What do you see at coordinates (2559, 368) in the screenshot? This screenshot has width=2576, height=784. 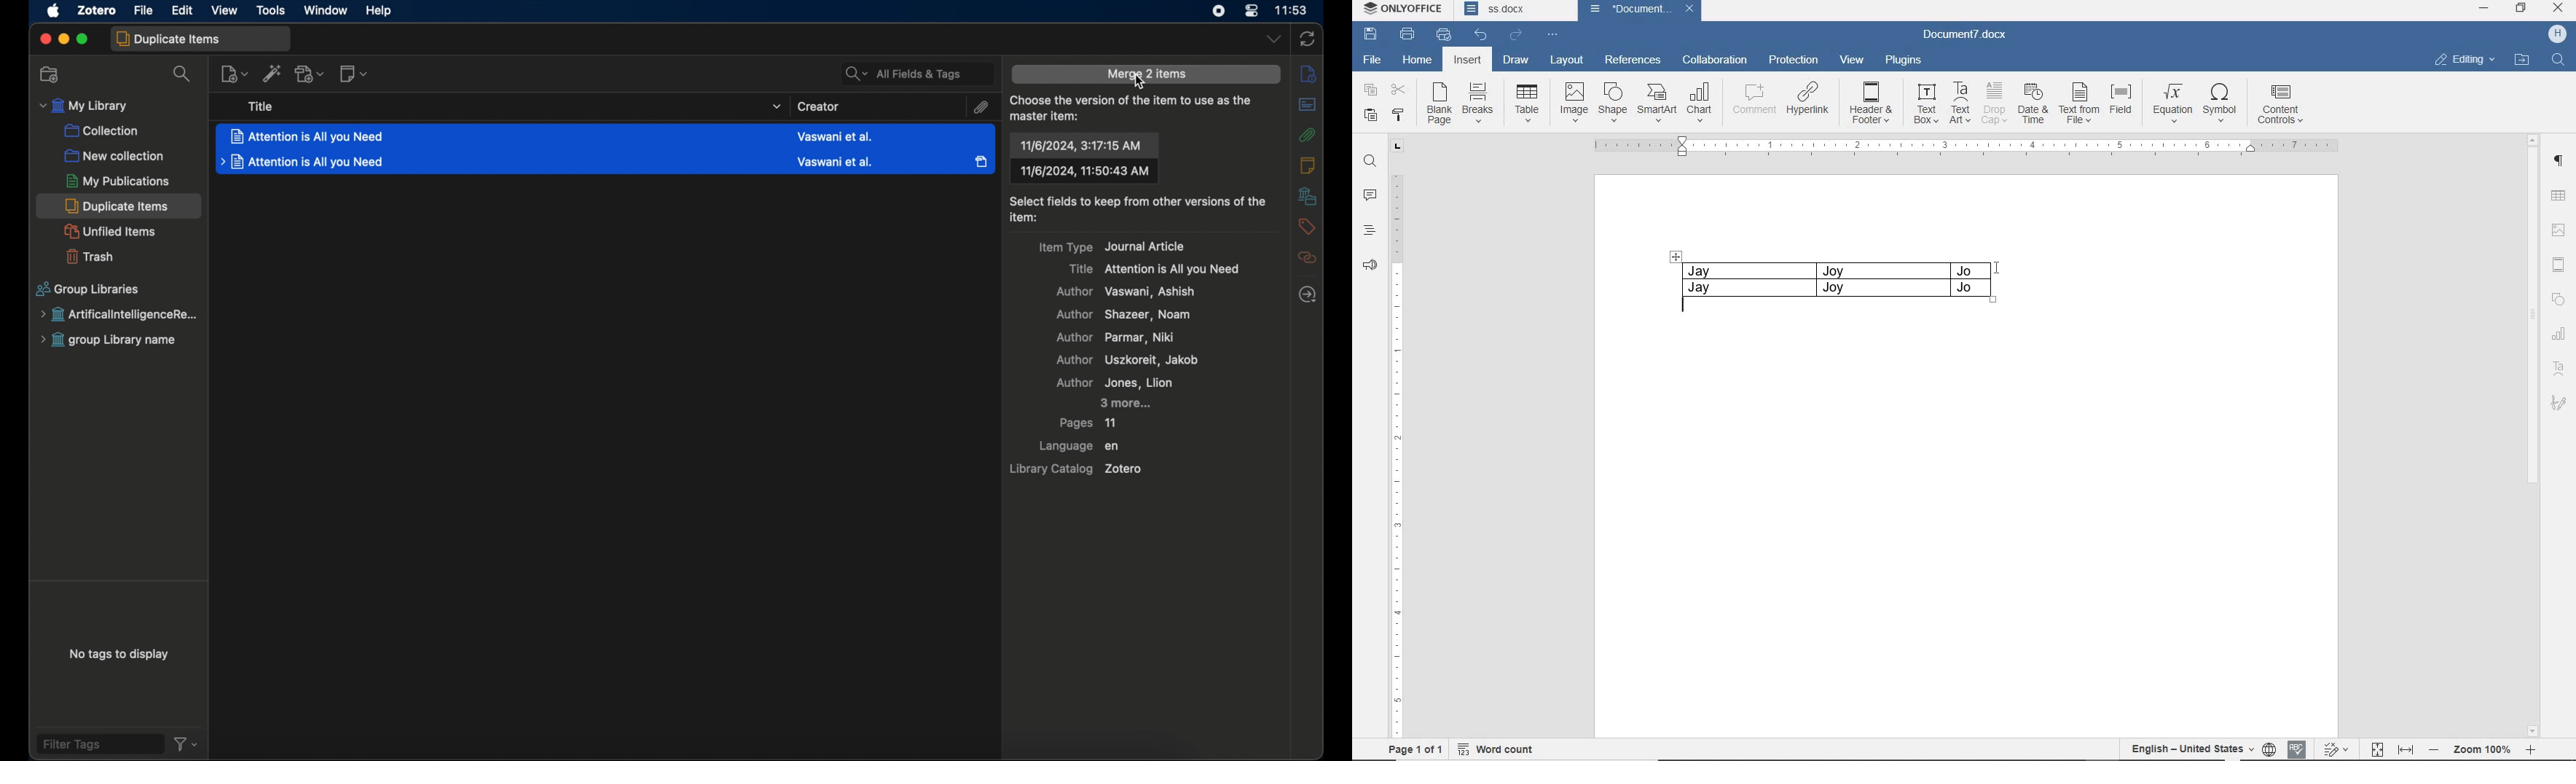 I see `TEXT ART` at bounding box center [2559, 368].